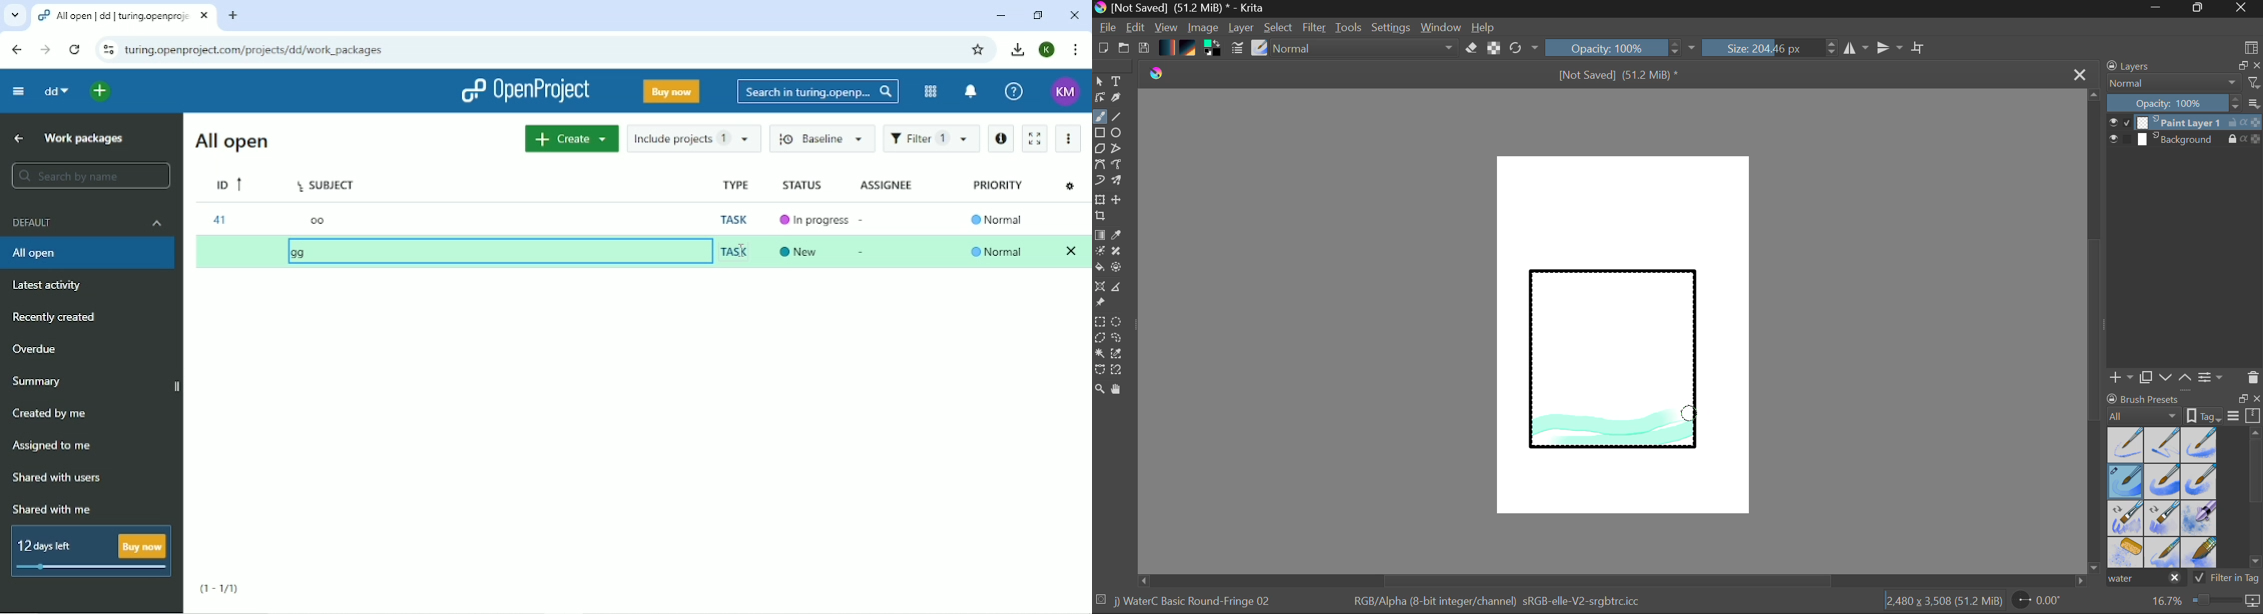 This screenshot has width=2268, height=616. What do you see at coordinates (2257, 500) in the screenshot?
I see `Scroll Bar` at bounding box center [2257, 500].